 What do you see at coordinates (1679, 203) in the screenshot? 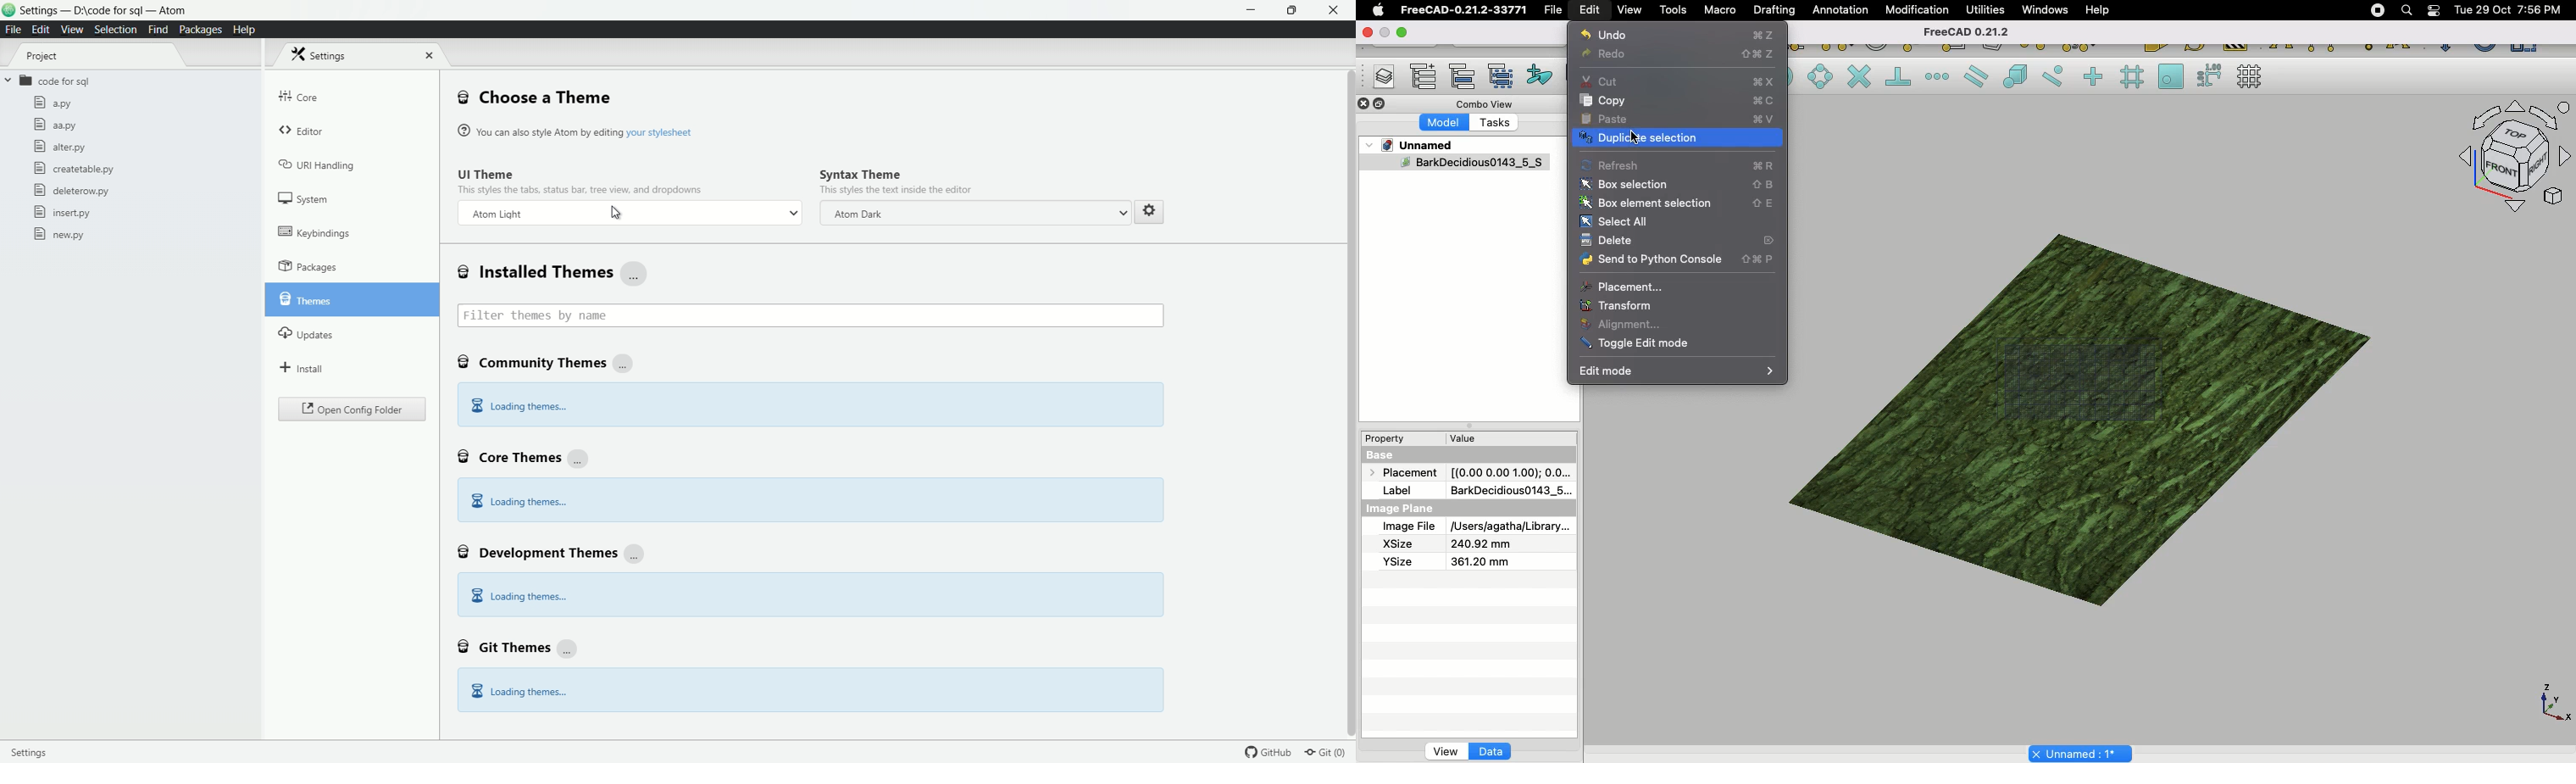
I see `Box element selection` at bounding box center [1679, 203].